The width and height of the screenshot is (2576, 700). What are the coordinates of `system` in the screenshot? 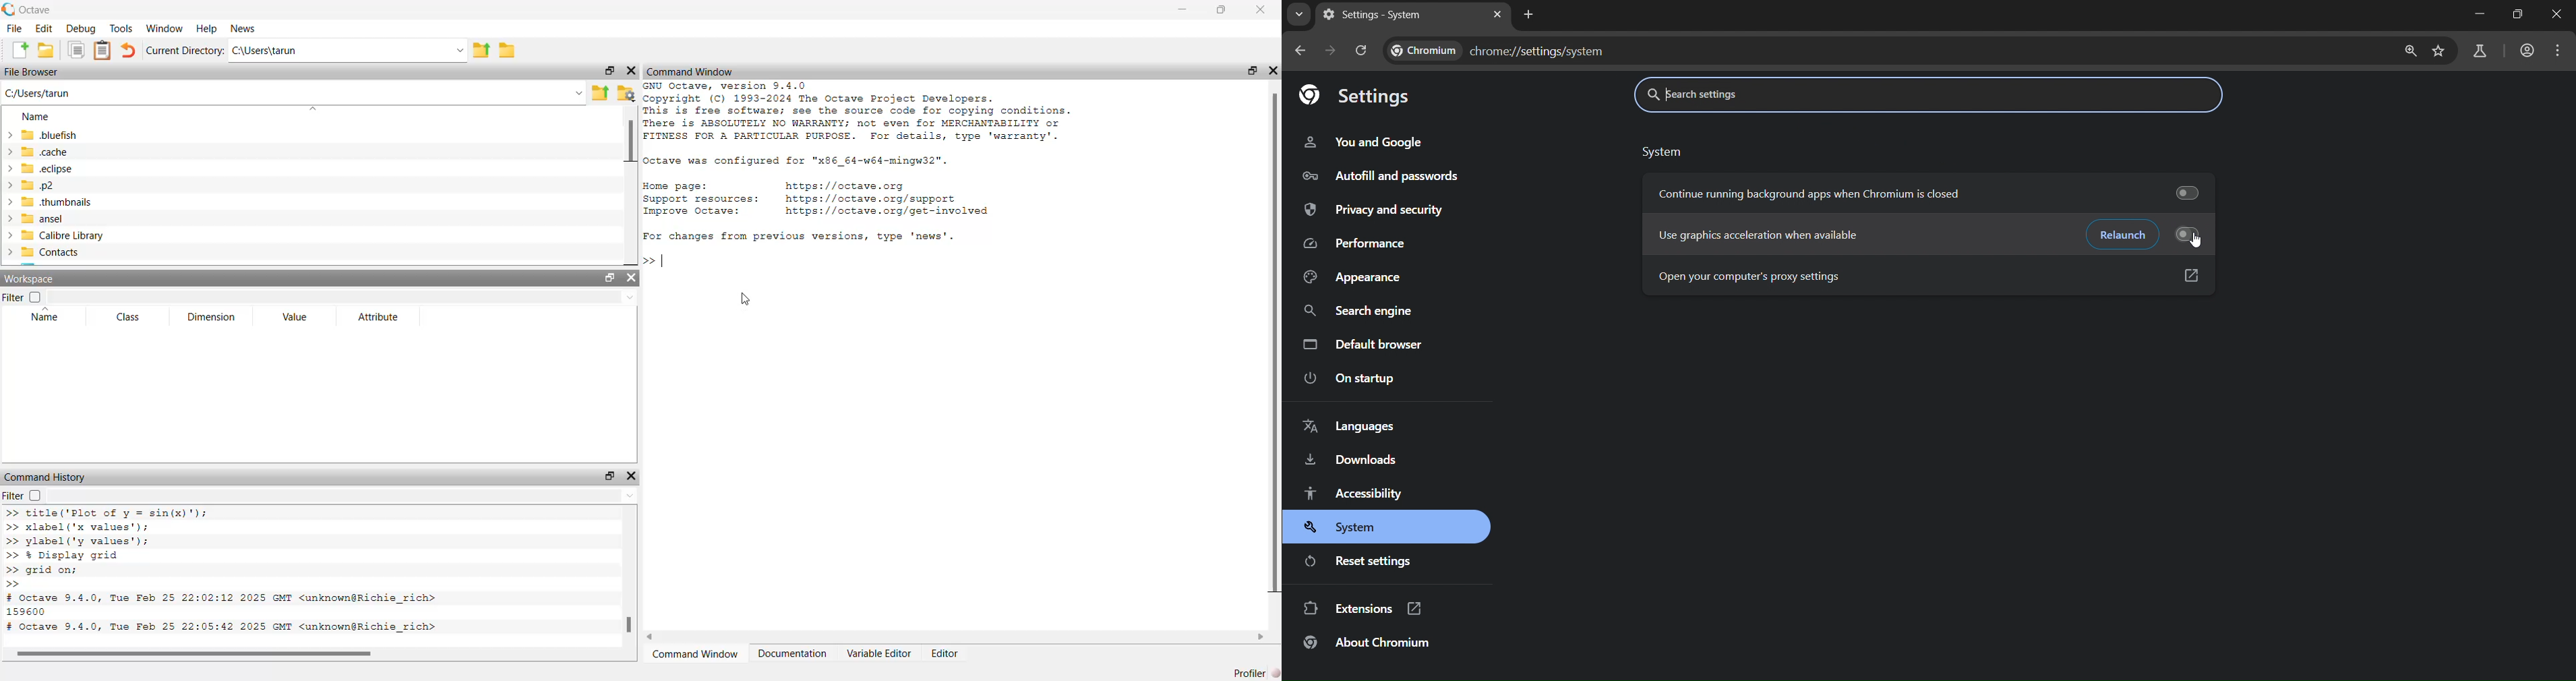 It's located at (1346, 526).